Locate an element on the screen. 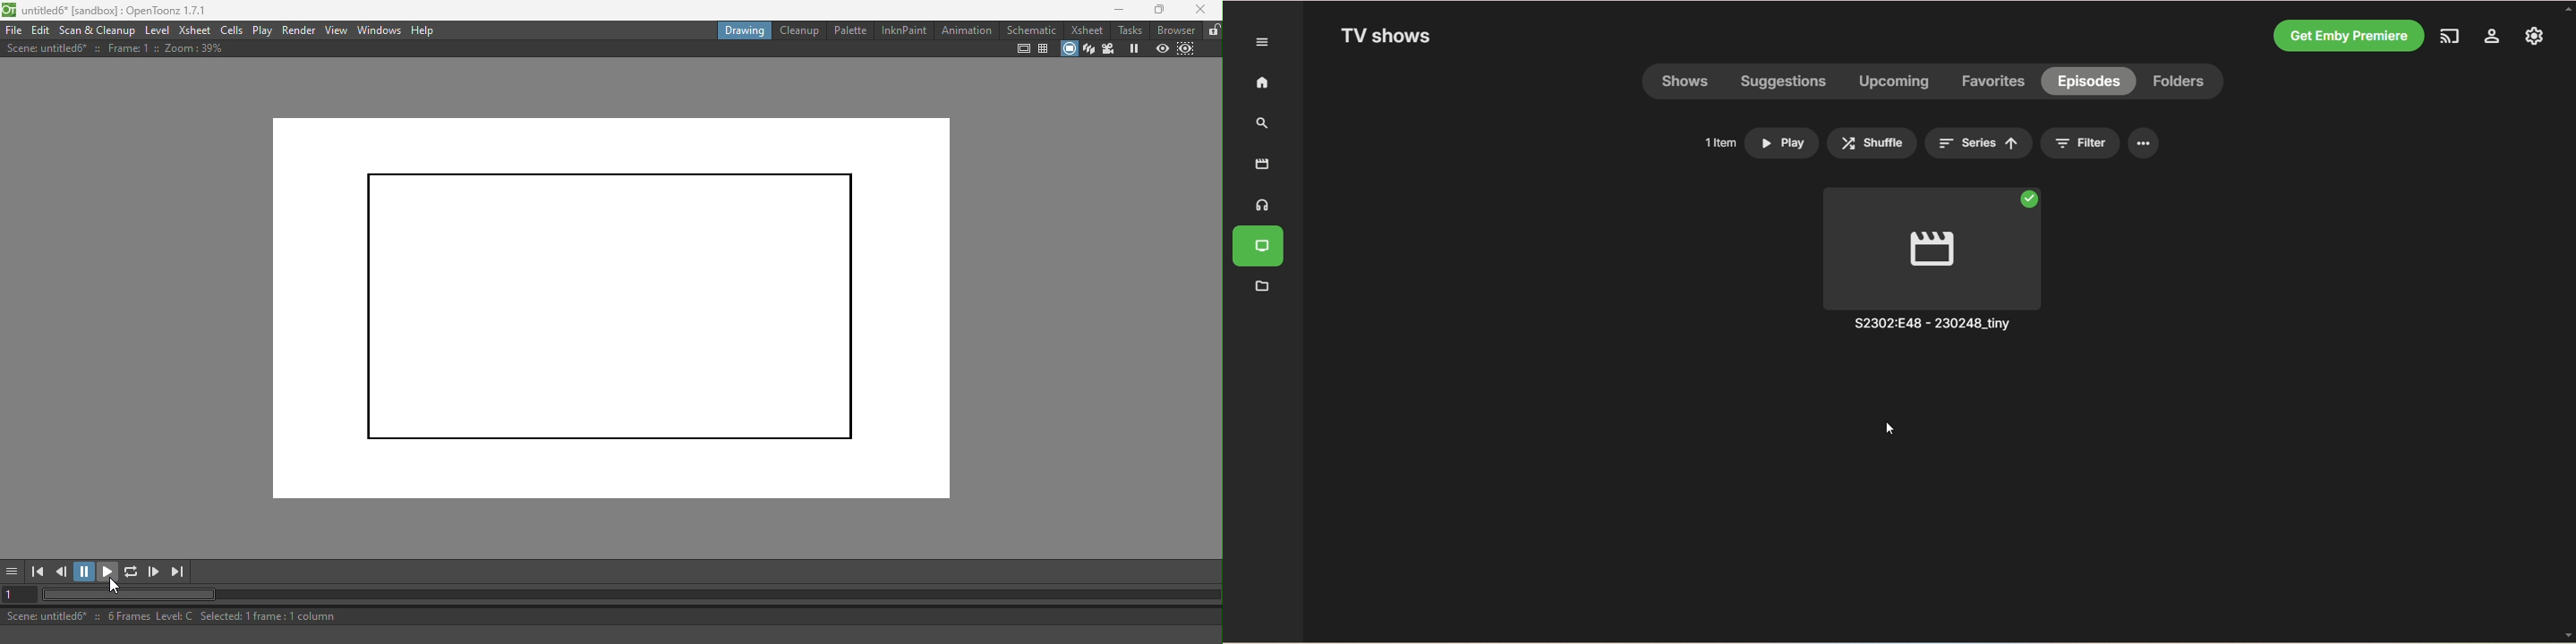 The width and height of the screenshot is (2576, 644). suggestions is located at coordinates (1784, 84).